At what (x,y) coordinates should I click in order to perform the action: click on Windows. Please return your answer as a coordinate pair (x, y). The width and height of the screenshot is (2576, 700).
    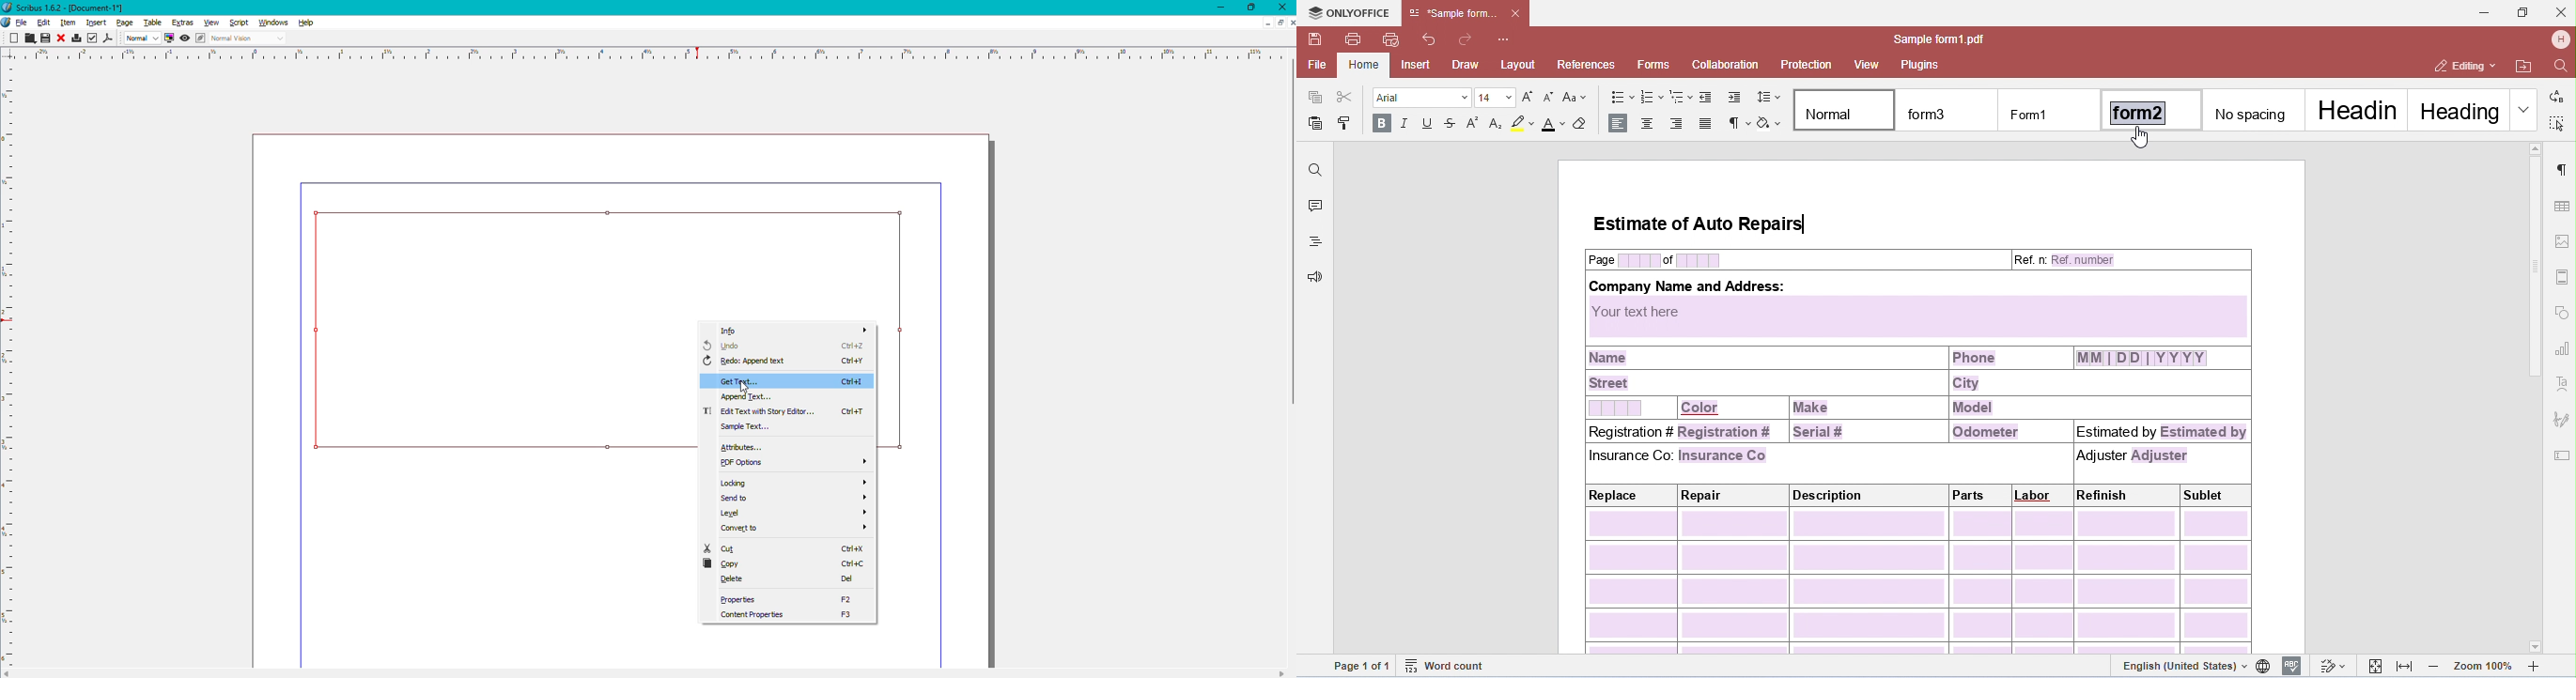
    Looking at the image, I should click on (272, 23).